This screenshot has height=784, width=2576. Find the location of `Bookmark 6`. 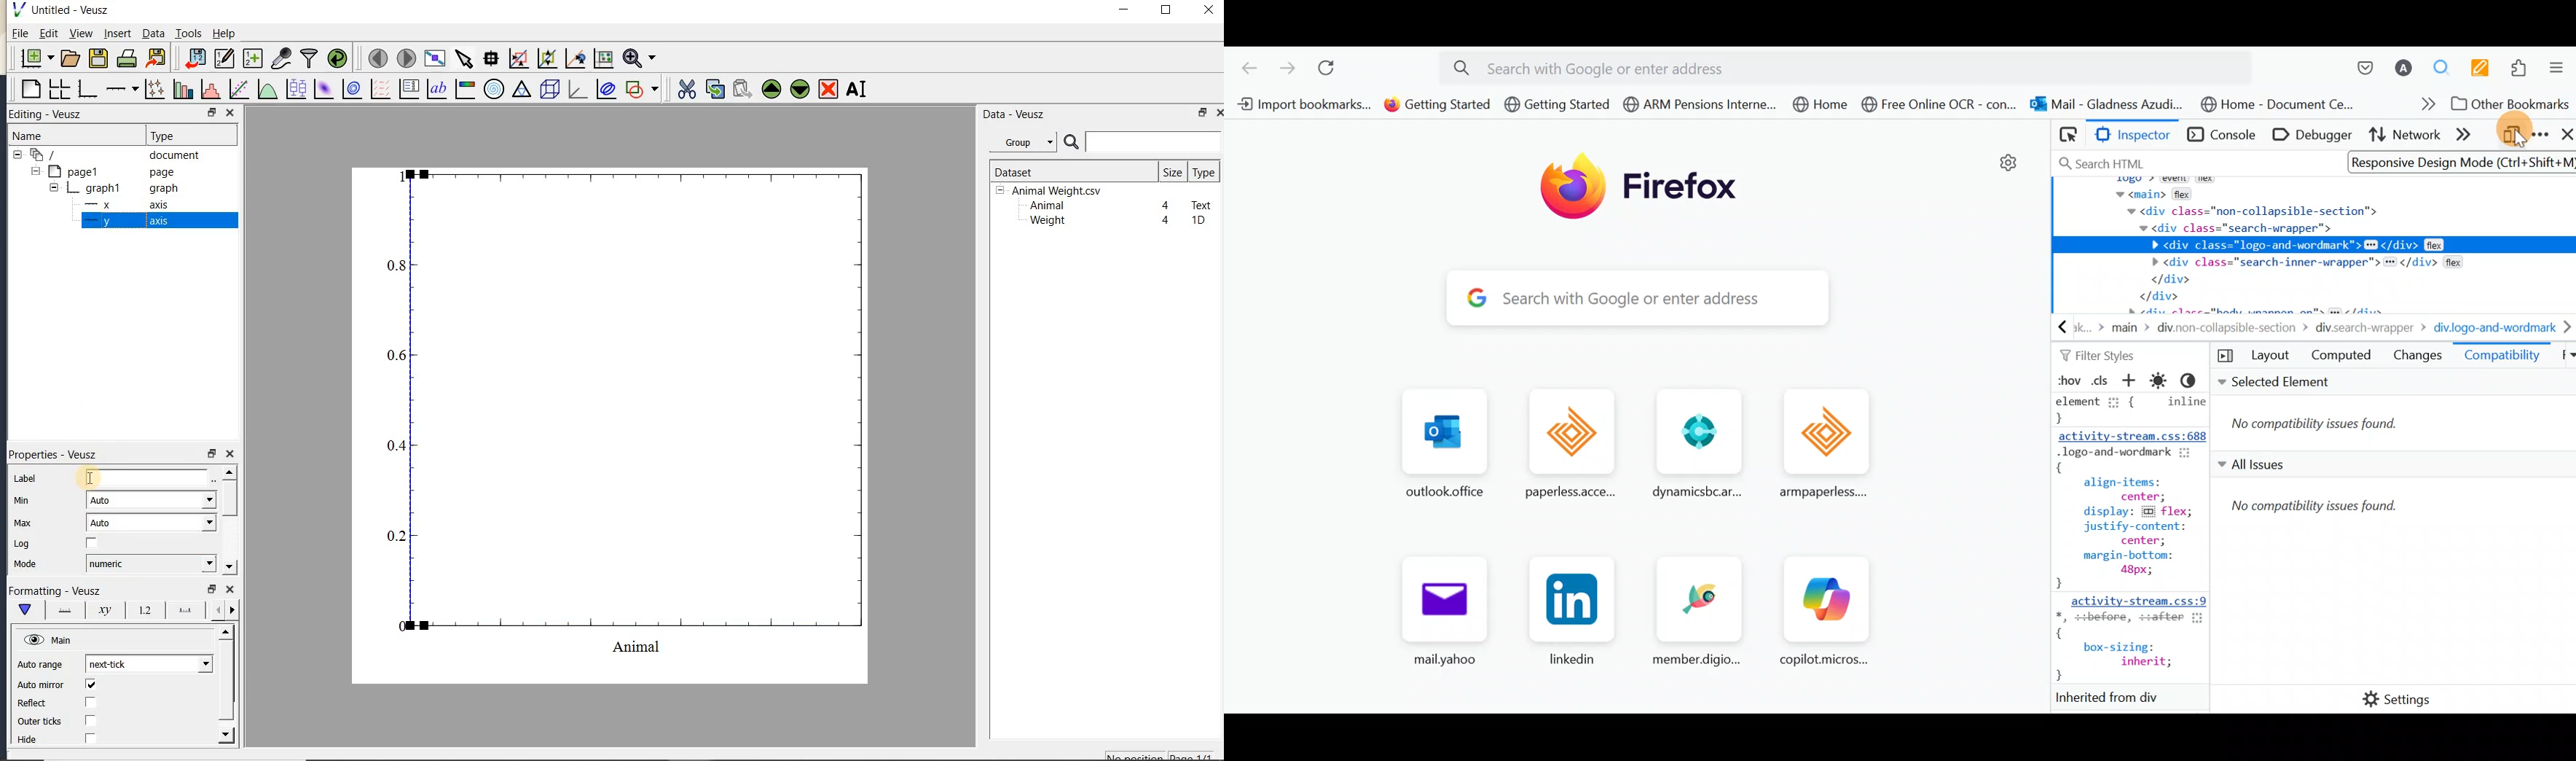

Bookmark 6 is located at coordinates (1941, 106).